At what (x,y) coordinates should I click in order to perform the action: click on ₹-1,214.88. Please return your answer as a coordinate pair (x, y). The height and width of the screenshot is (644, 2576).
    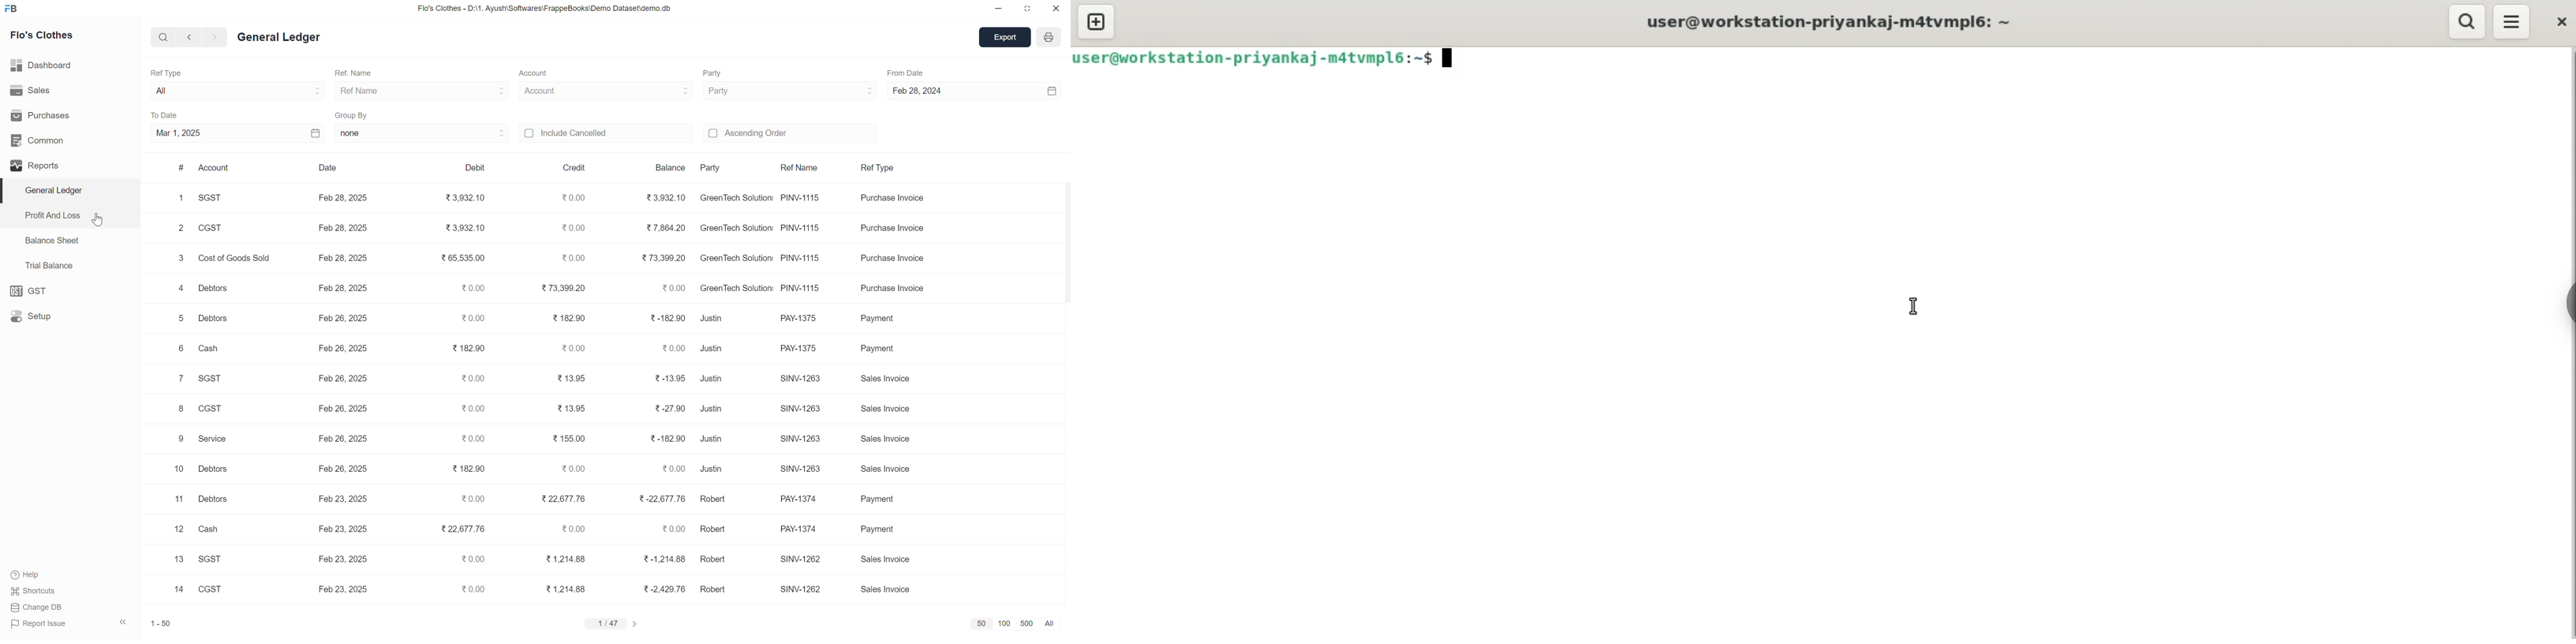
    Looking at the image, I should click on (665, 559).